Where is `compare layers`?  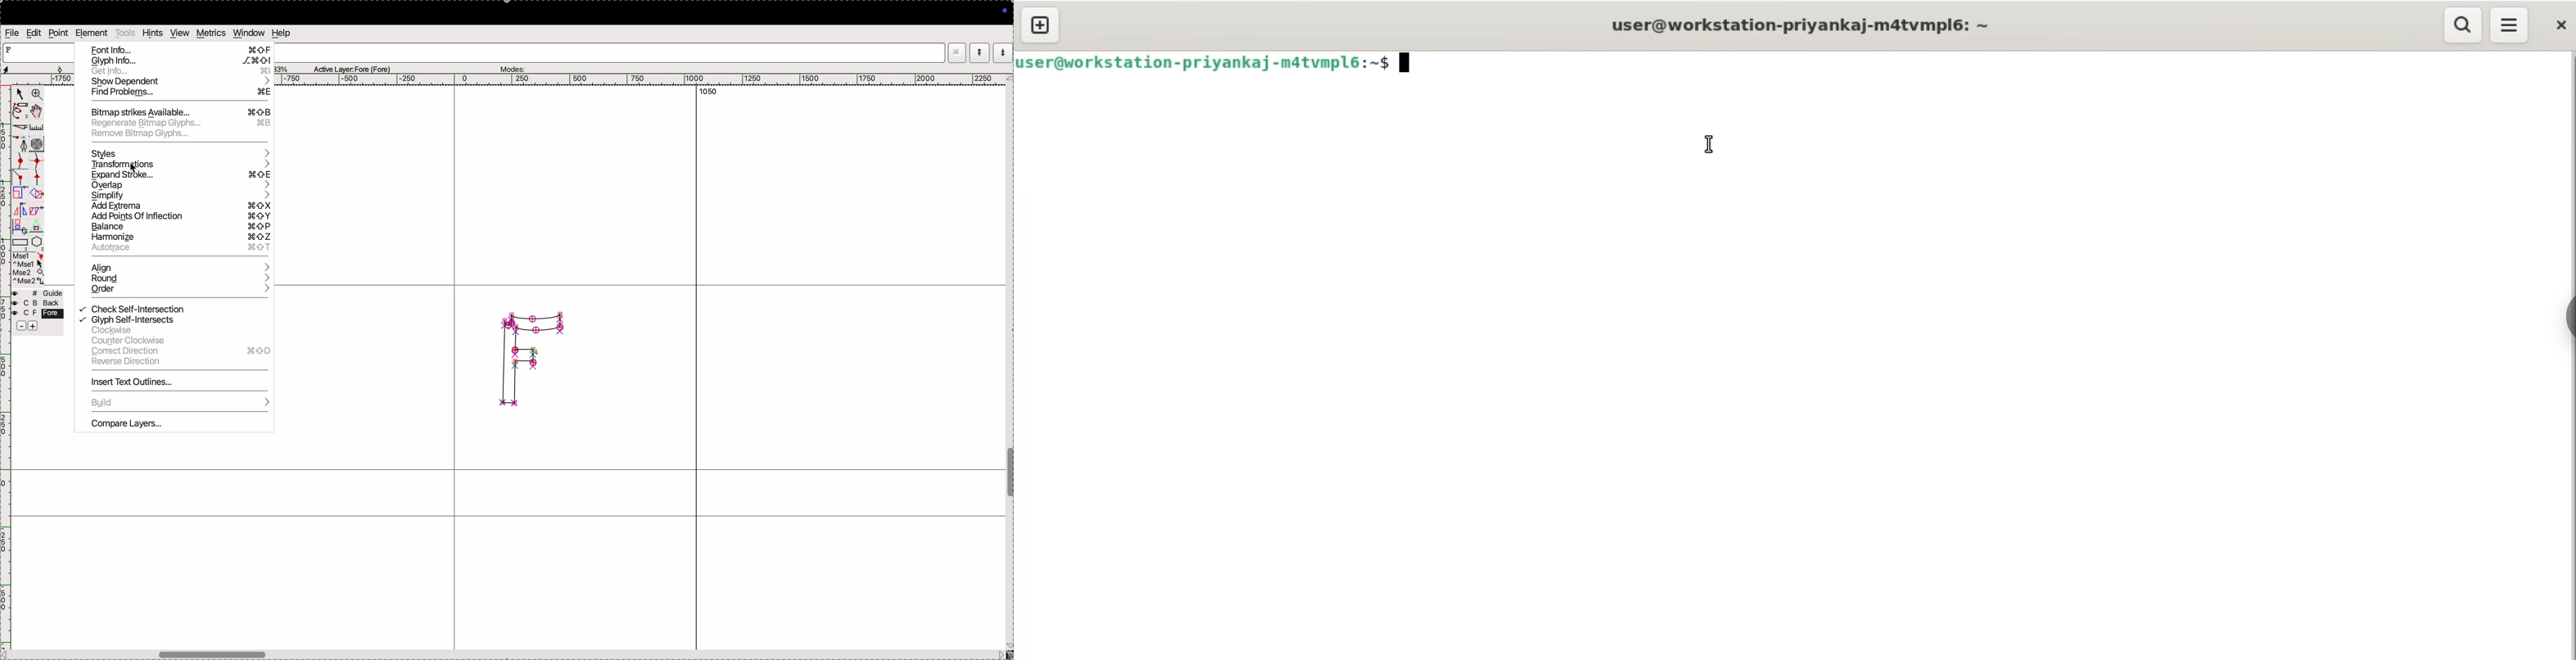
compare layers is located at coordinates (174, 426).